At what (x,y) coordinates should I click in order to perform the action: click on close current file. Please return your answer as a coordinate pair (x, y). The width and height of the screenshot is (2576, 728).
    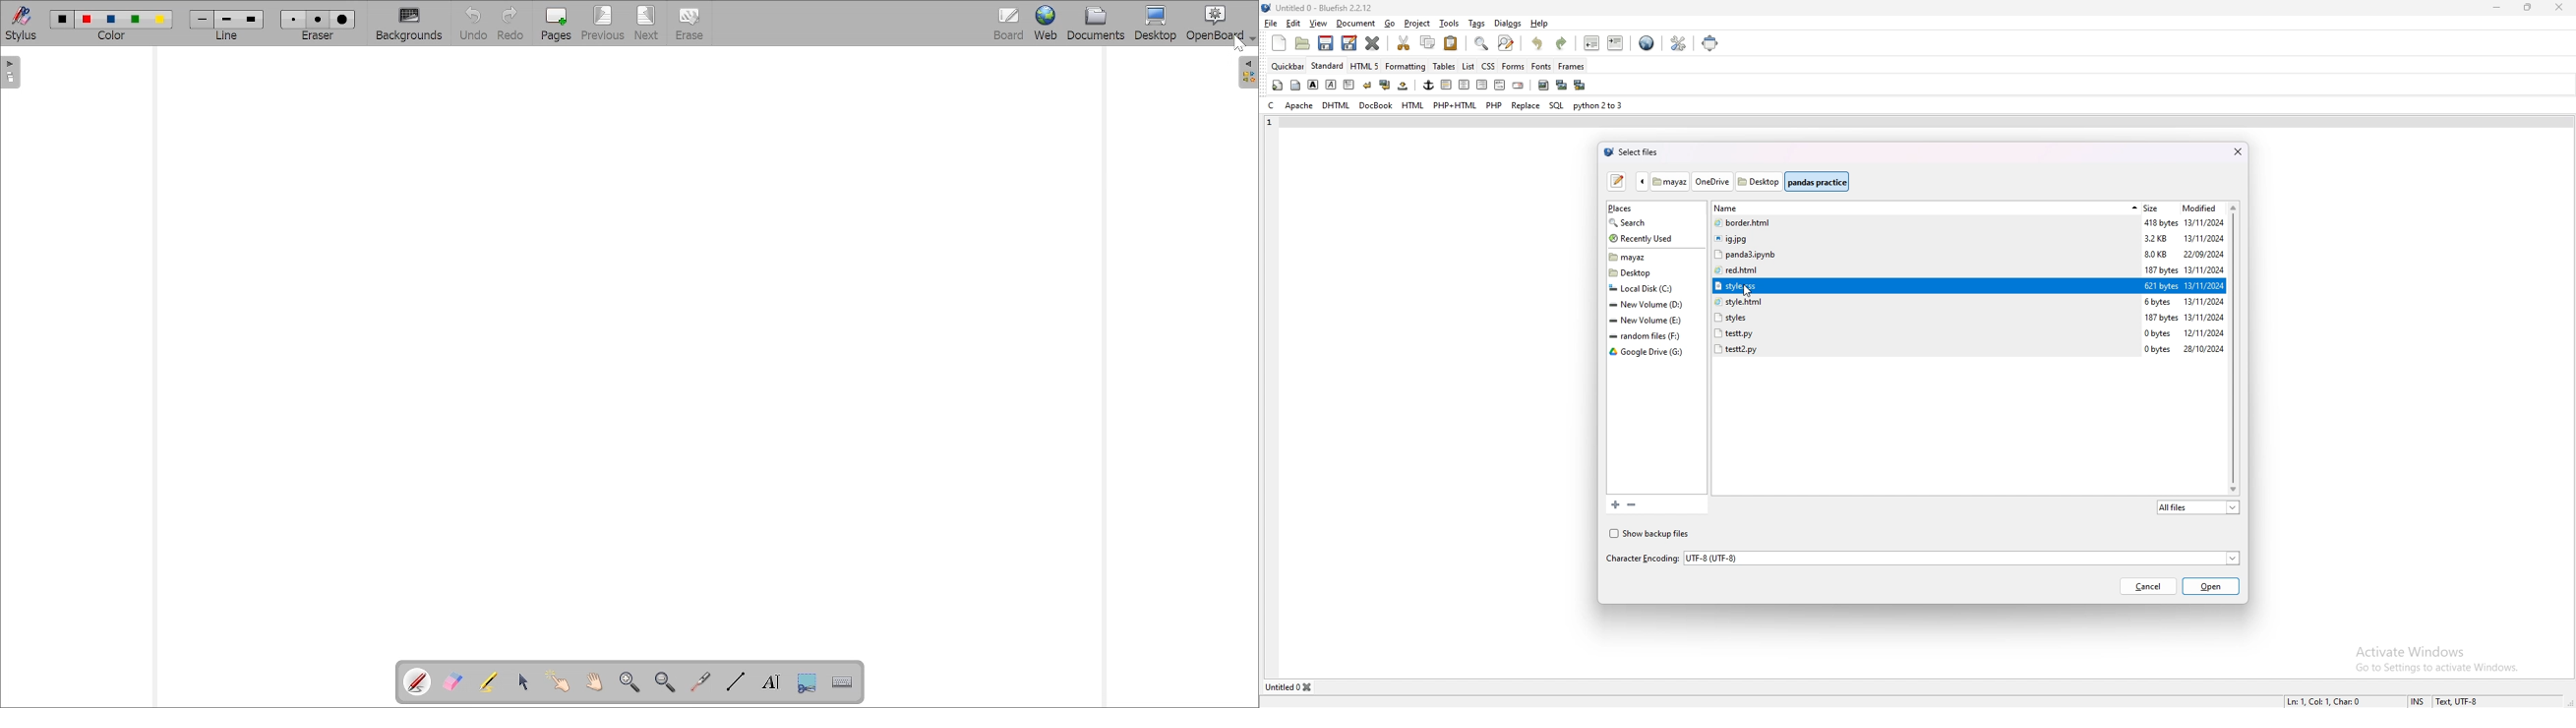
    Looking at the image, I should click on (1374, 43).